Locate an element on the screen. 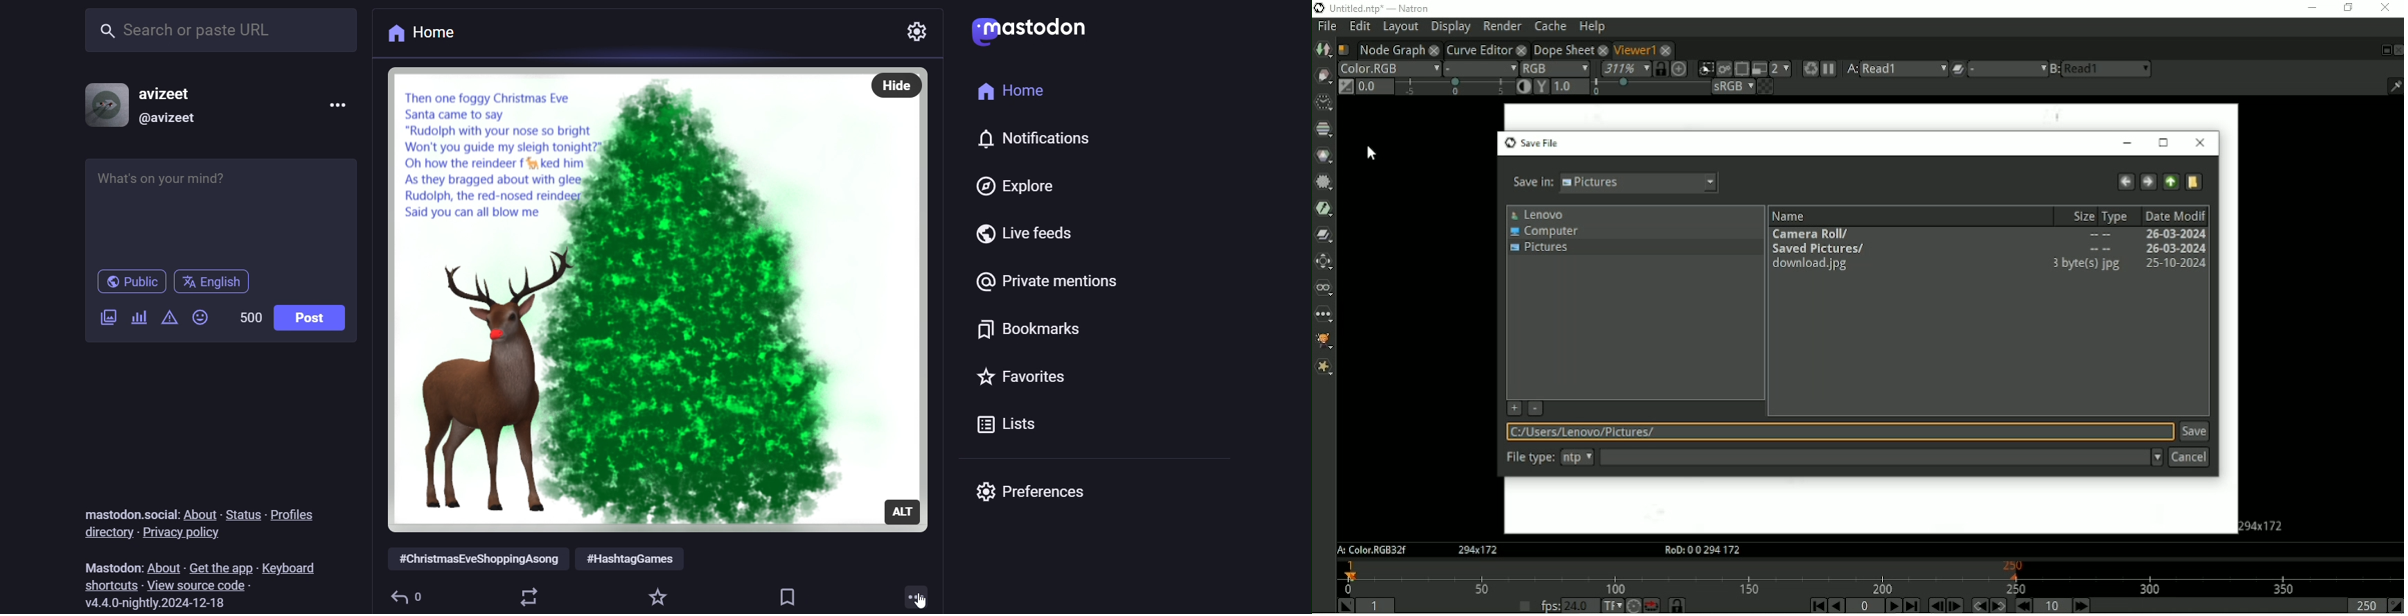 Image resolution: width=2408 pixels, height=616 pixels. emoji is located at coordinates (200, 319).